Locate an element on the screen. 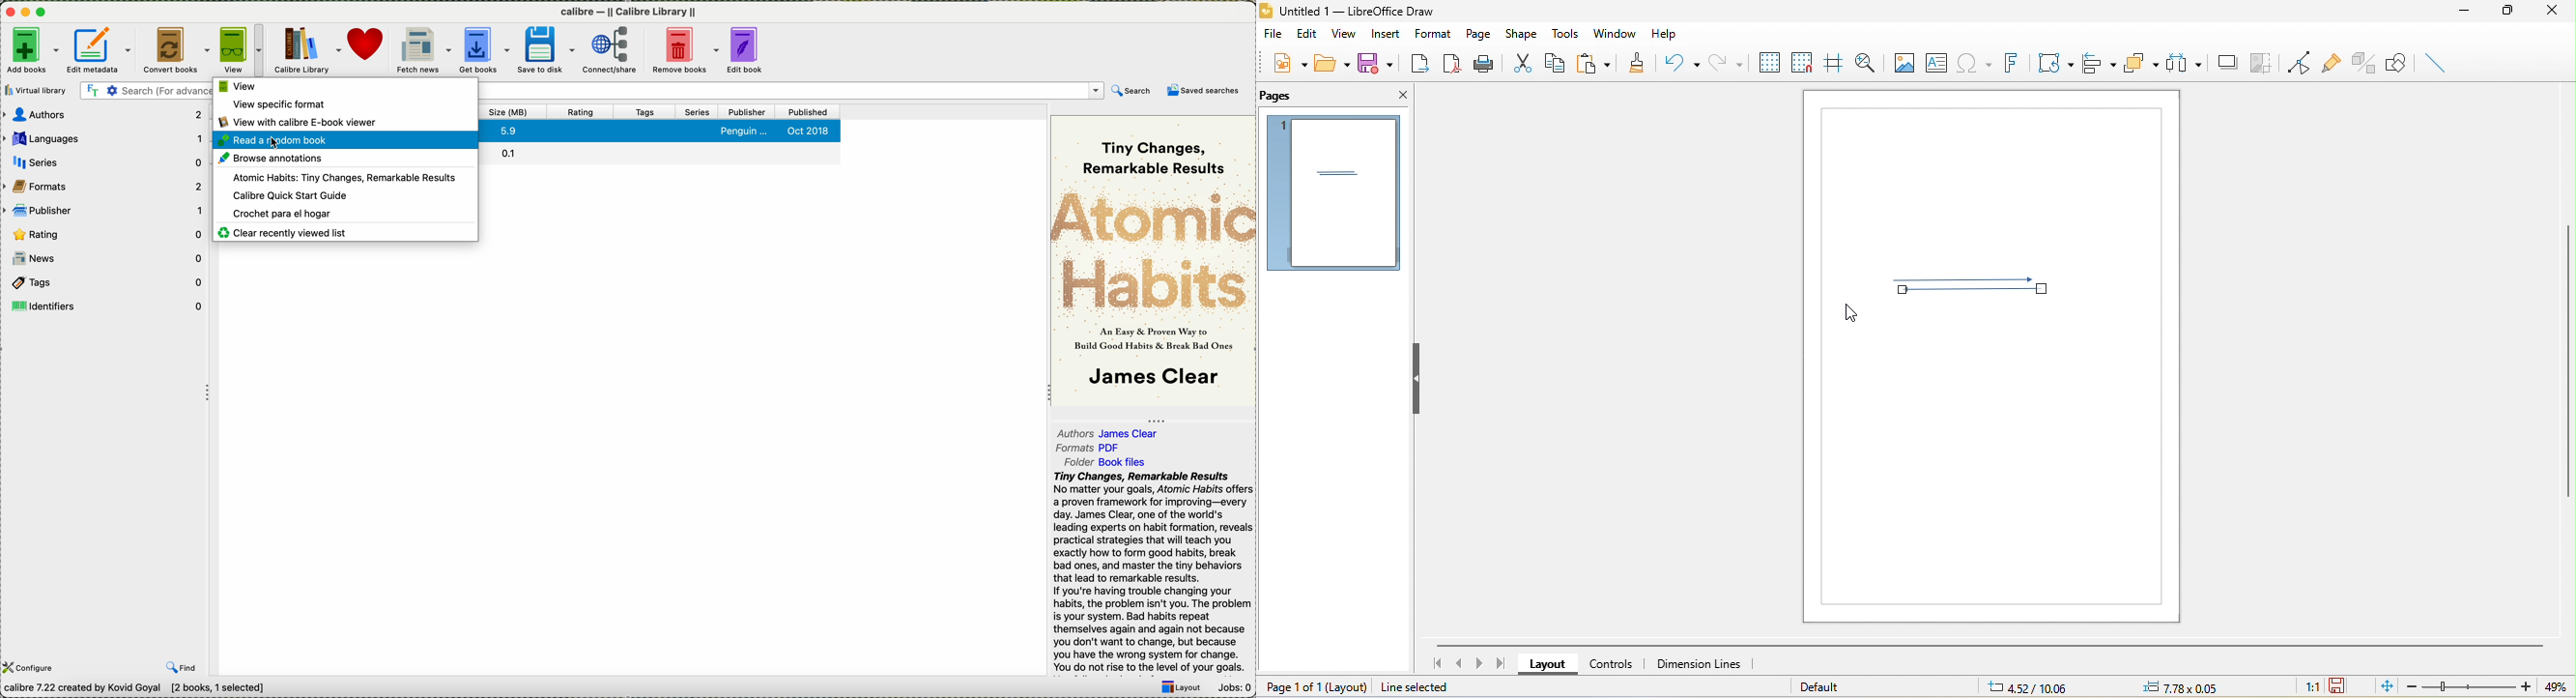 The height and width of the screenshot is (700, 2576). calibre quick start guide is located at coordinates (286, 195).